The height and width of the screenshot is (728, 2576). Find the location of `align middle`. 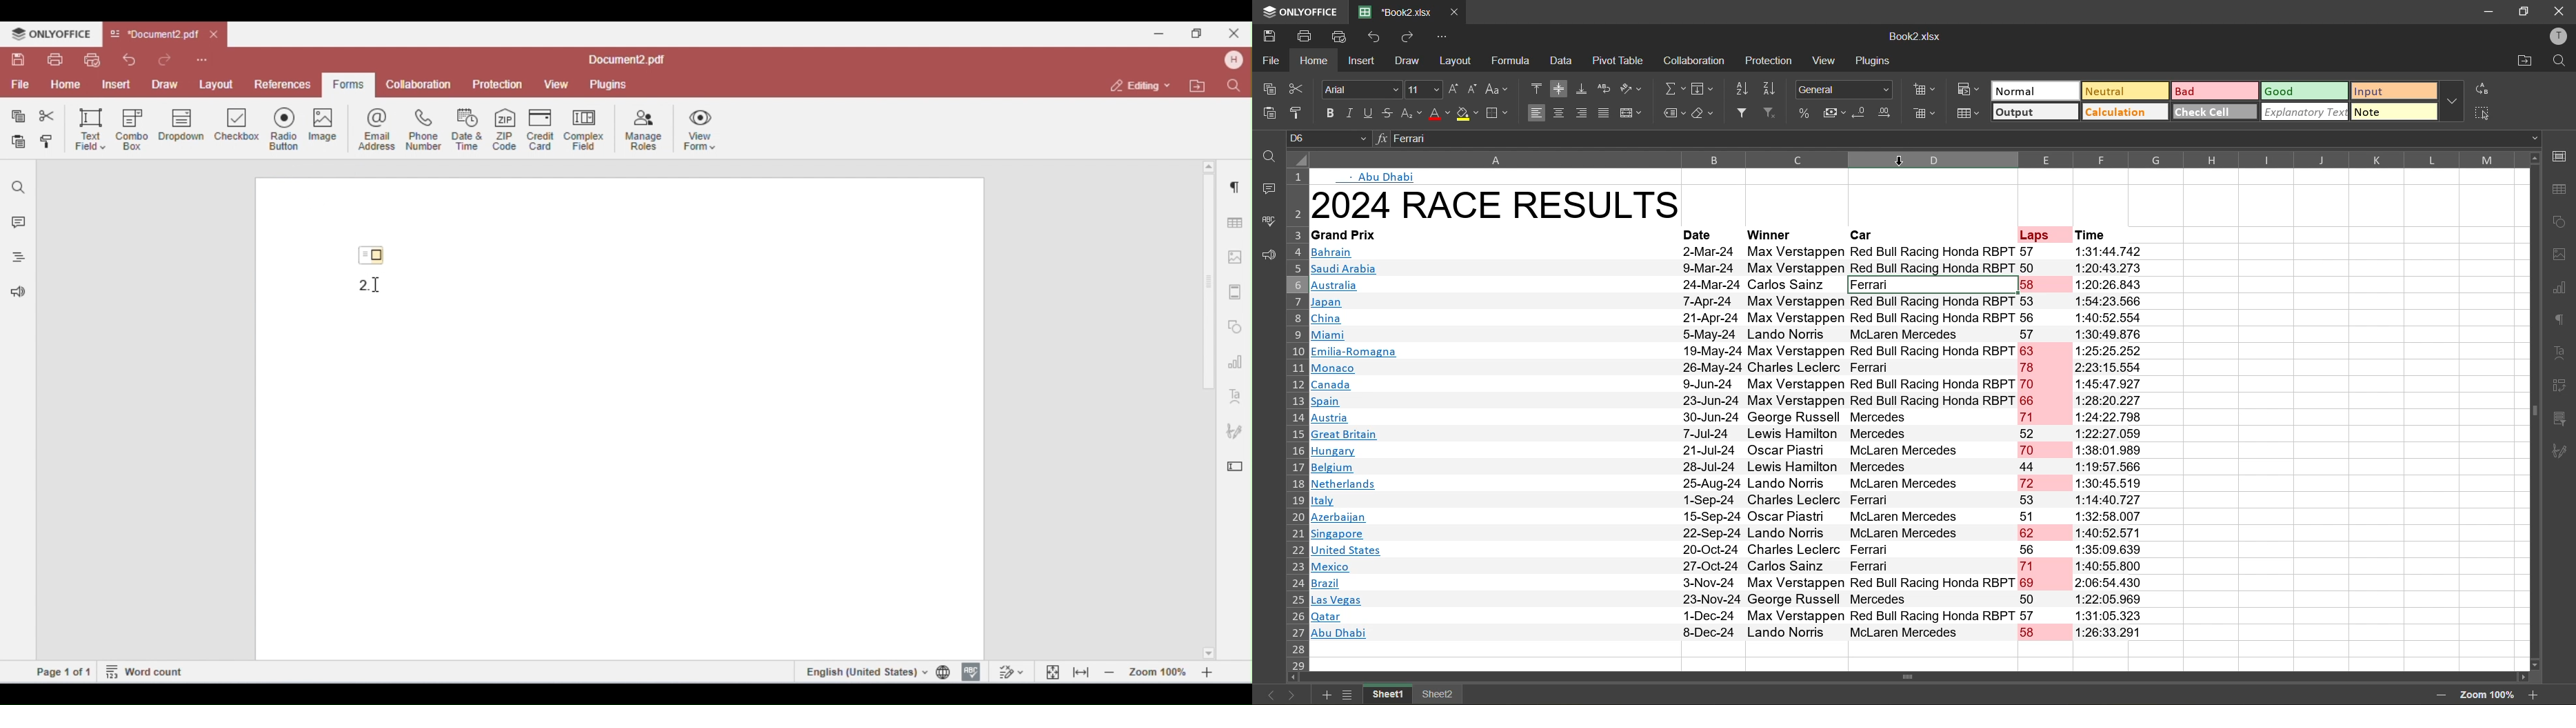

align middle is located at coordinates (1559, 90).